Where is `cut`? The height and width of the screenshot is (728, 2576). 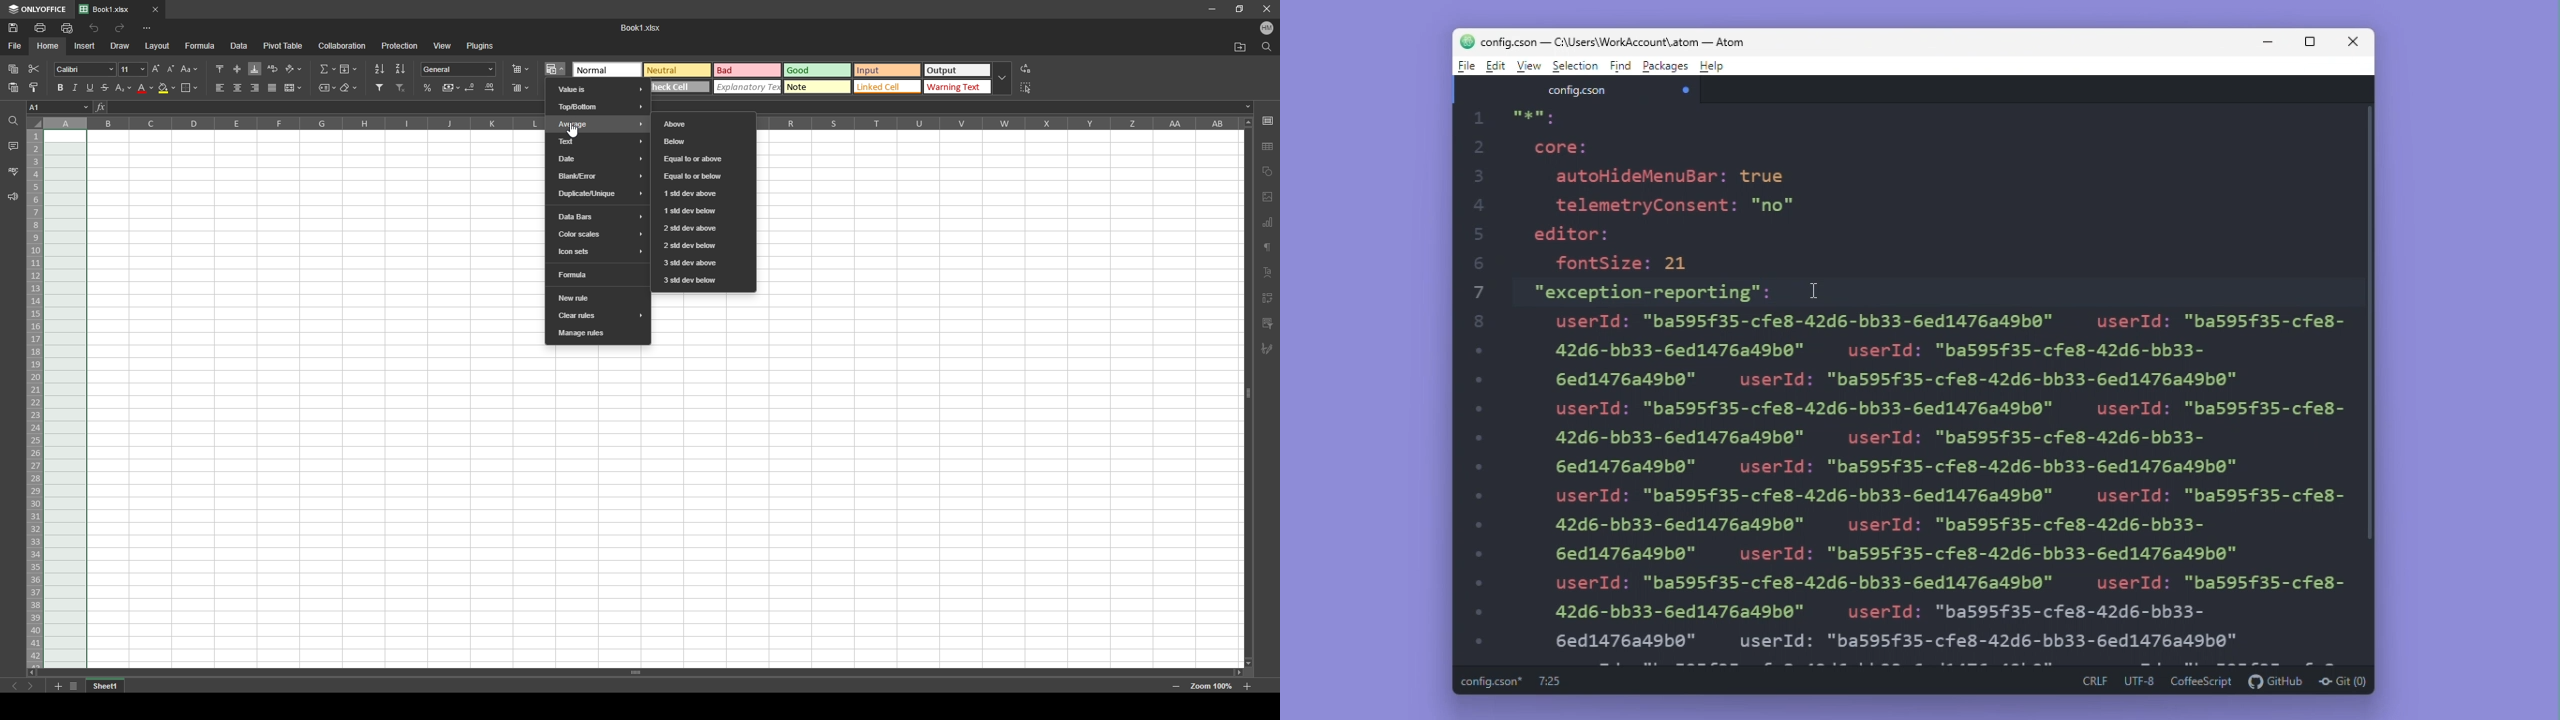
cut is located at coordinates (35, 69).